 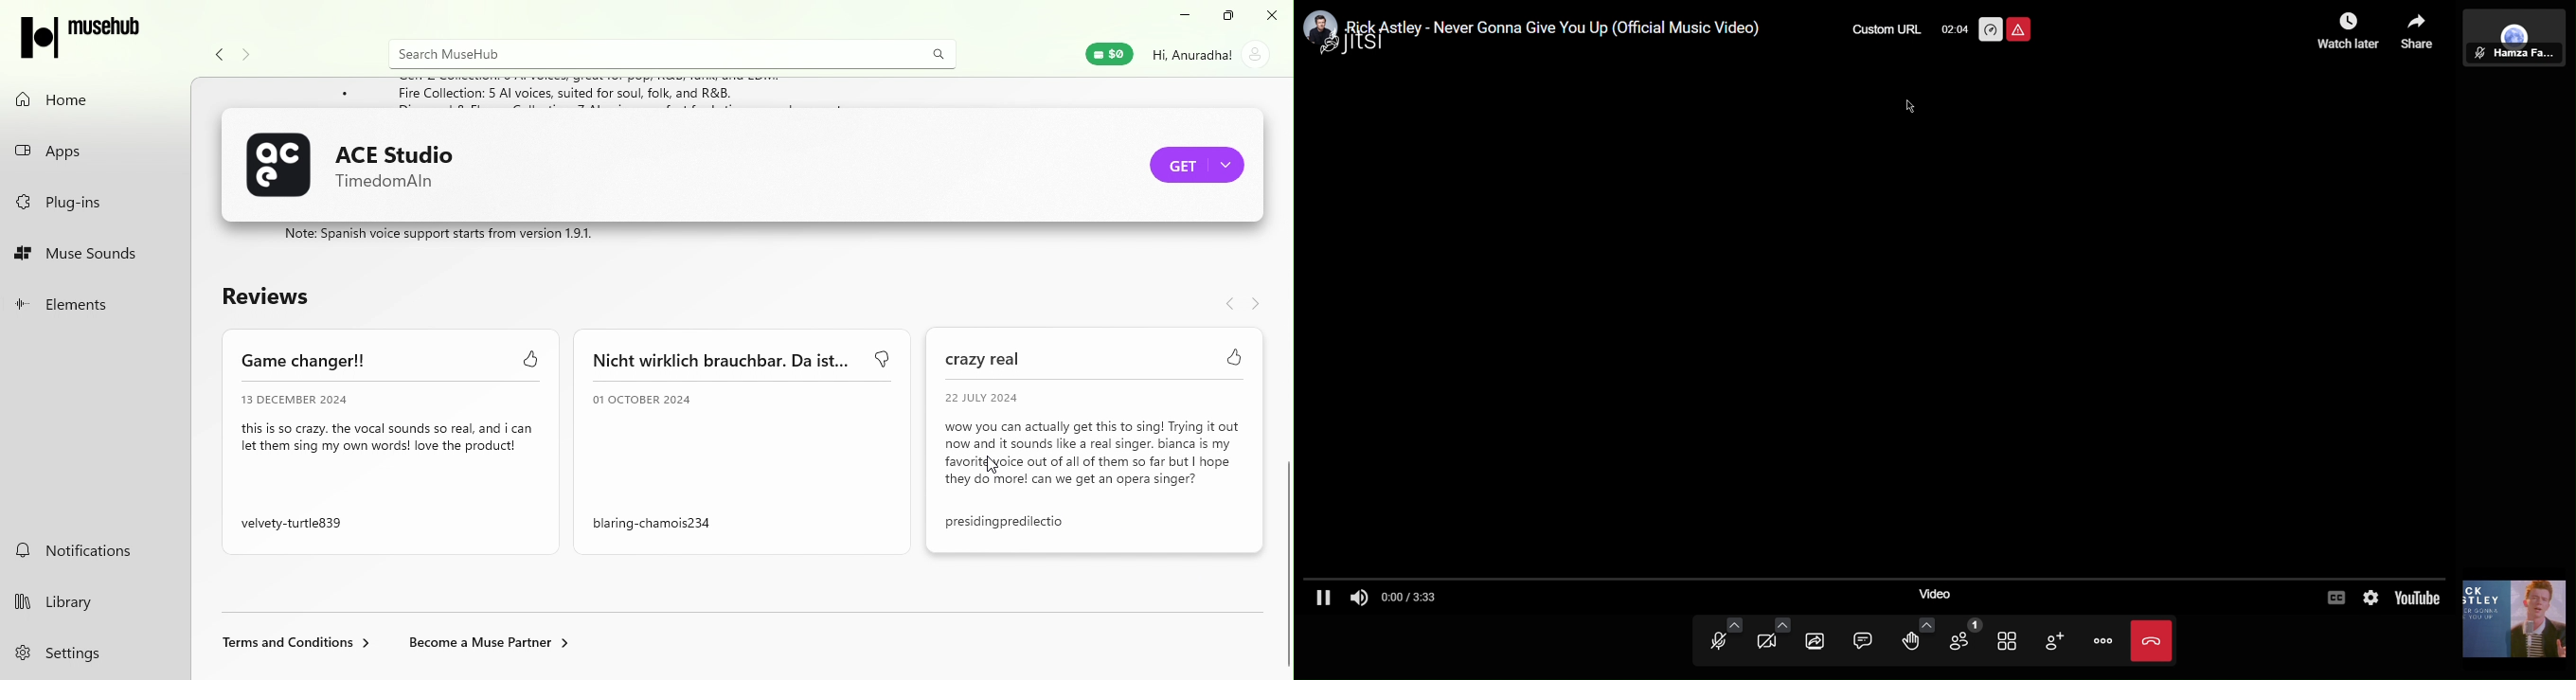 I want to click on notifications, so click(x=93, y=551).